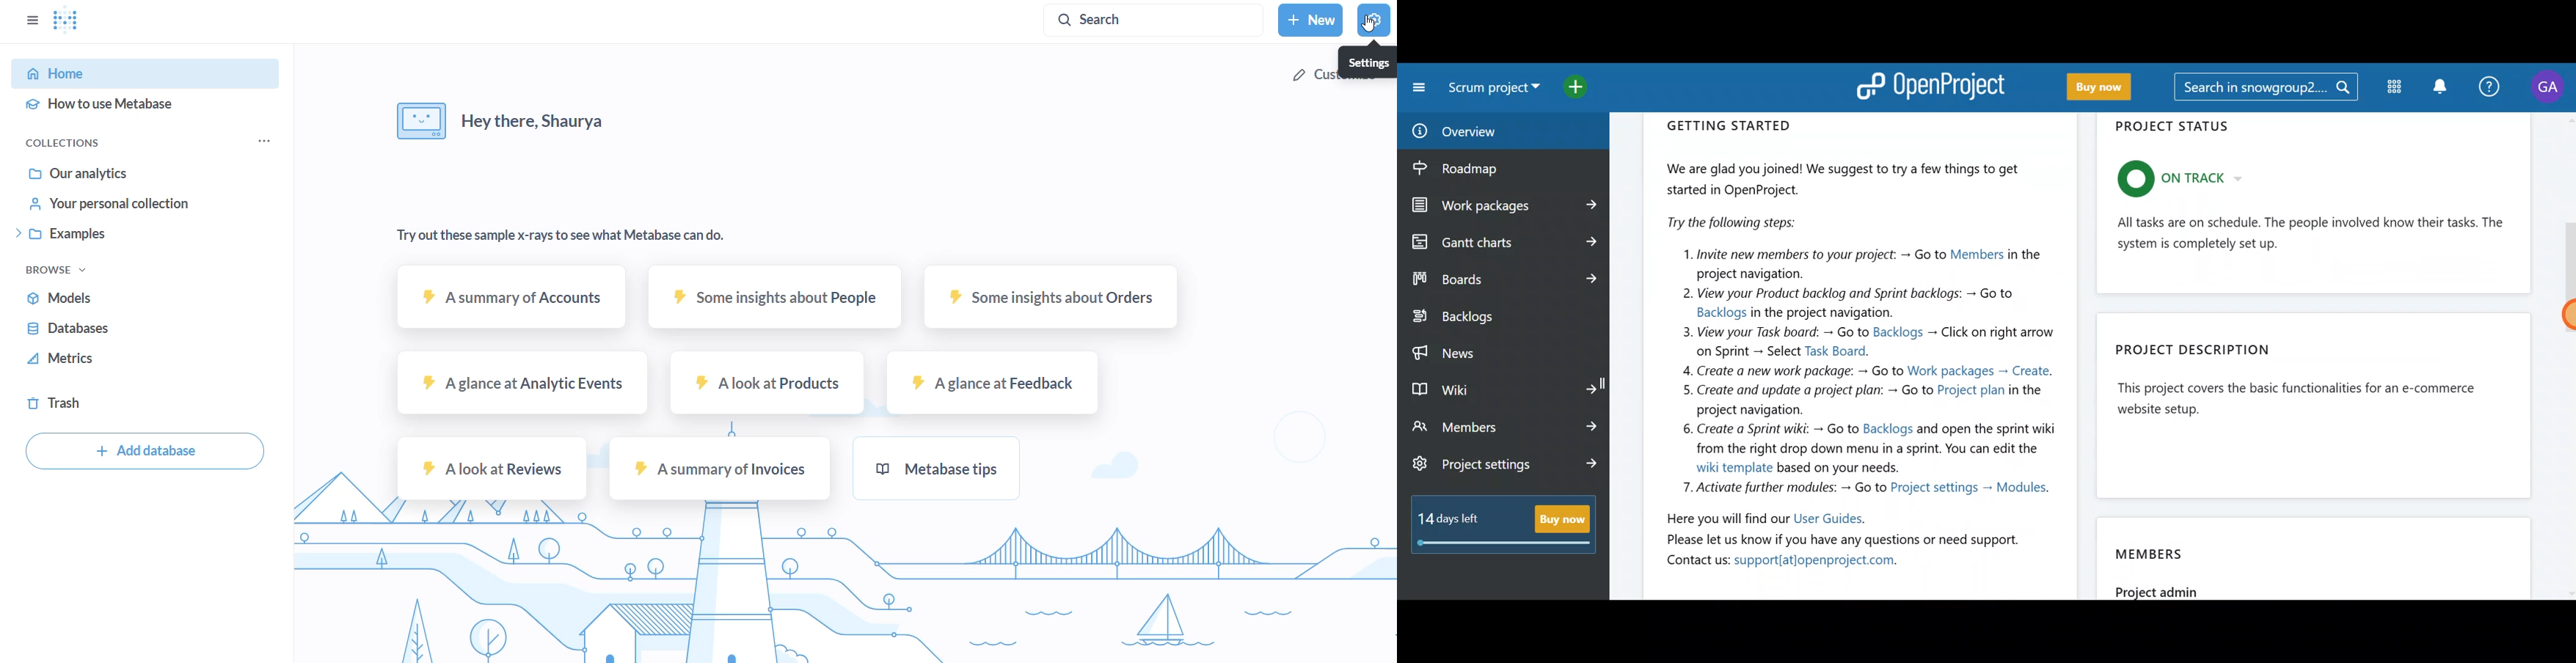 The height and width of the screenshot is (672, 2576). Describe the element at coordinates (29, 18) in the screenshot. I see `sidebar` at that location.